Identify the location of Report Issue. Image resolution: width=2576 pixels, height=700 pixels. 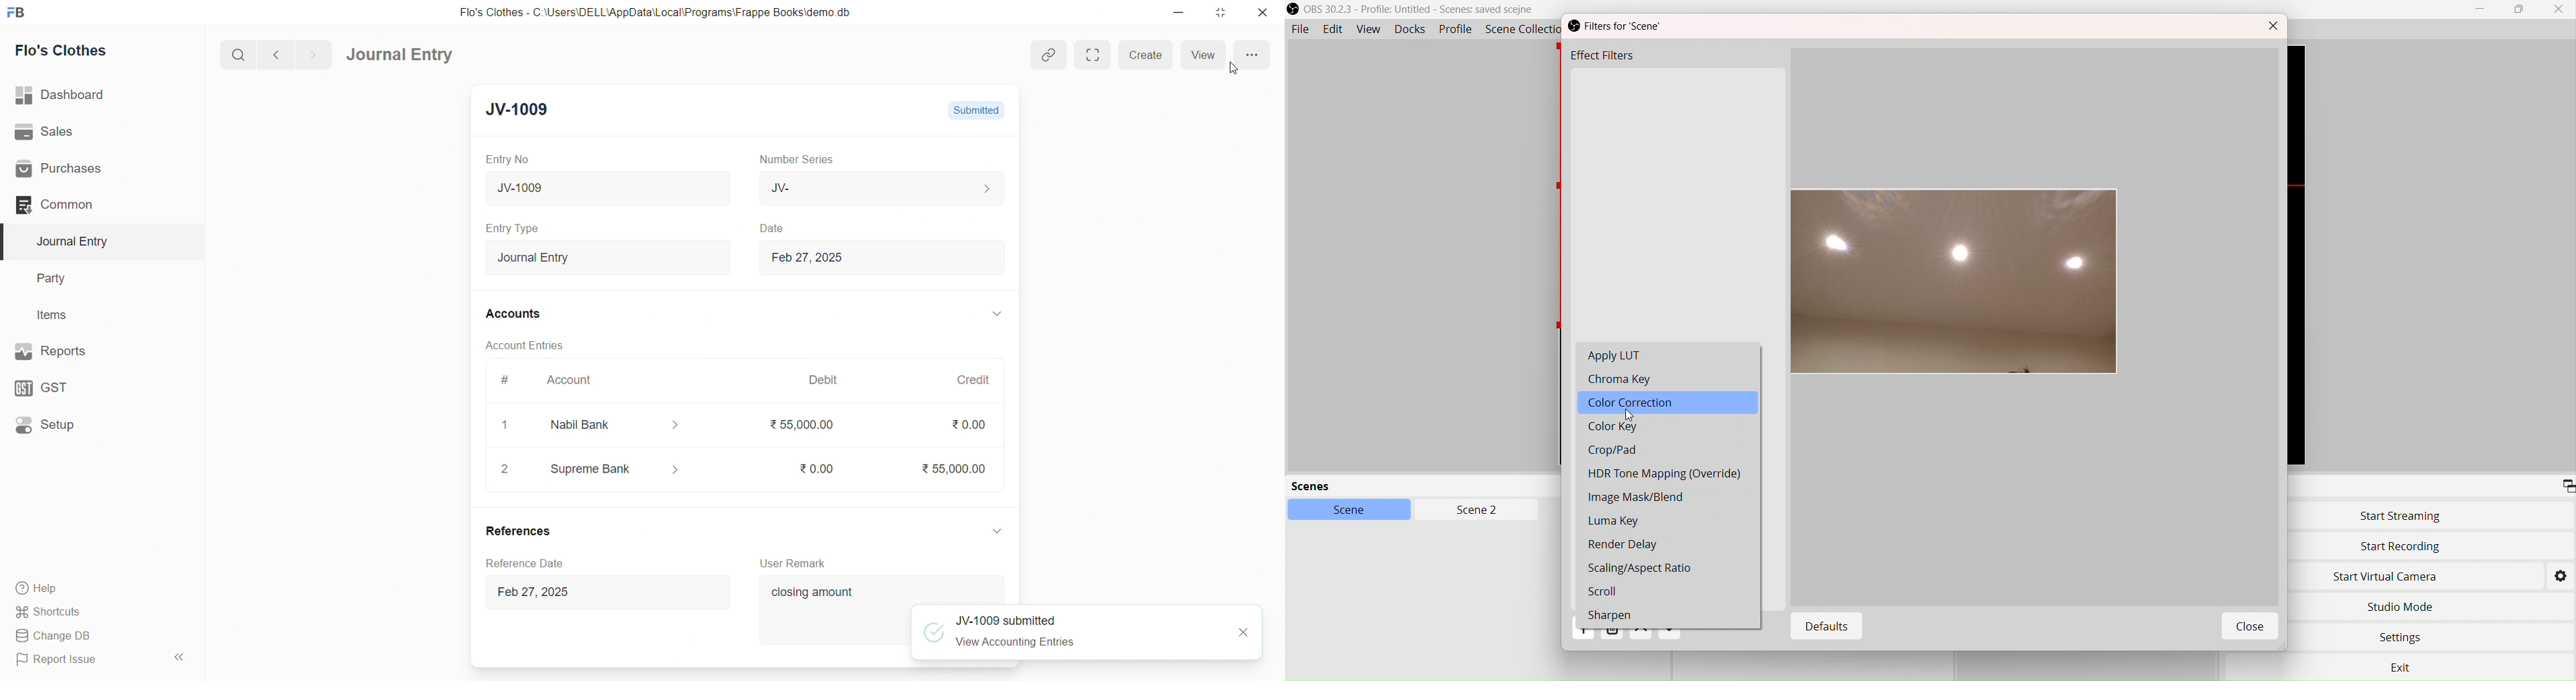
(80, 662).